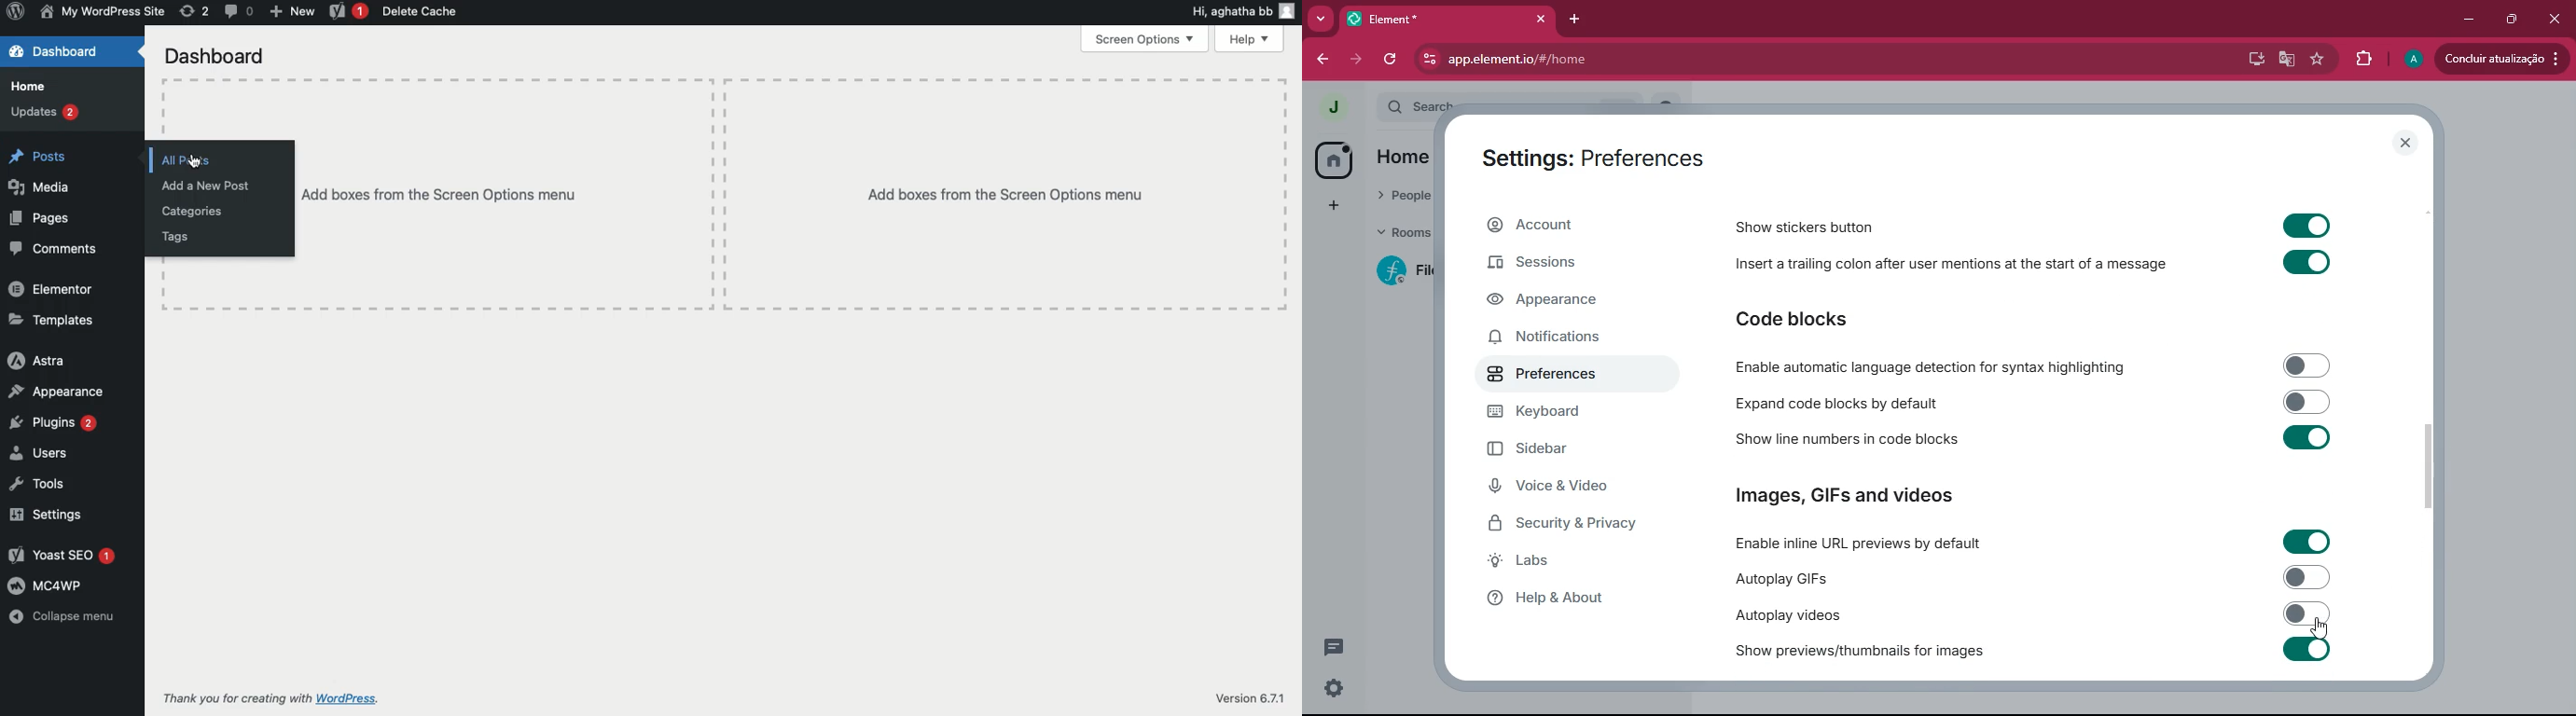 This screenshot has width=2576, height=728. I want to click on , so click(2306, 649).